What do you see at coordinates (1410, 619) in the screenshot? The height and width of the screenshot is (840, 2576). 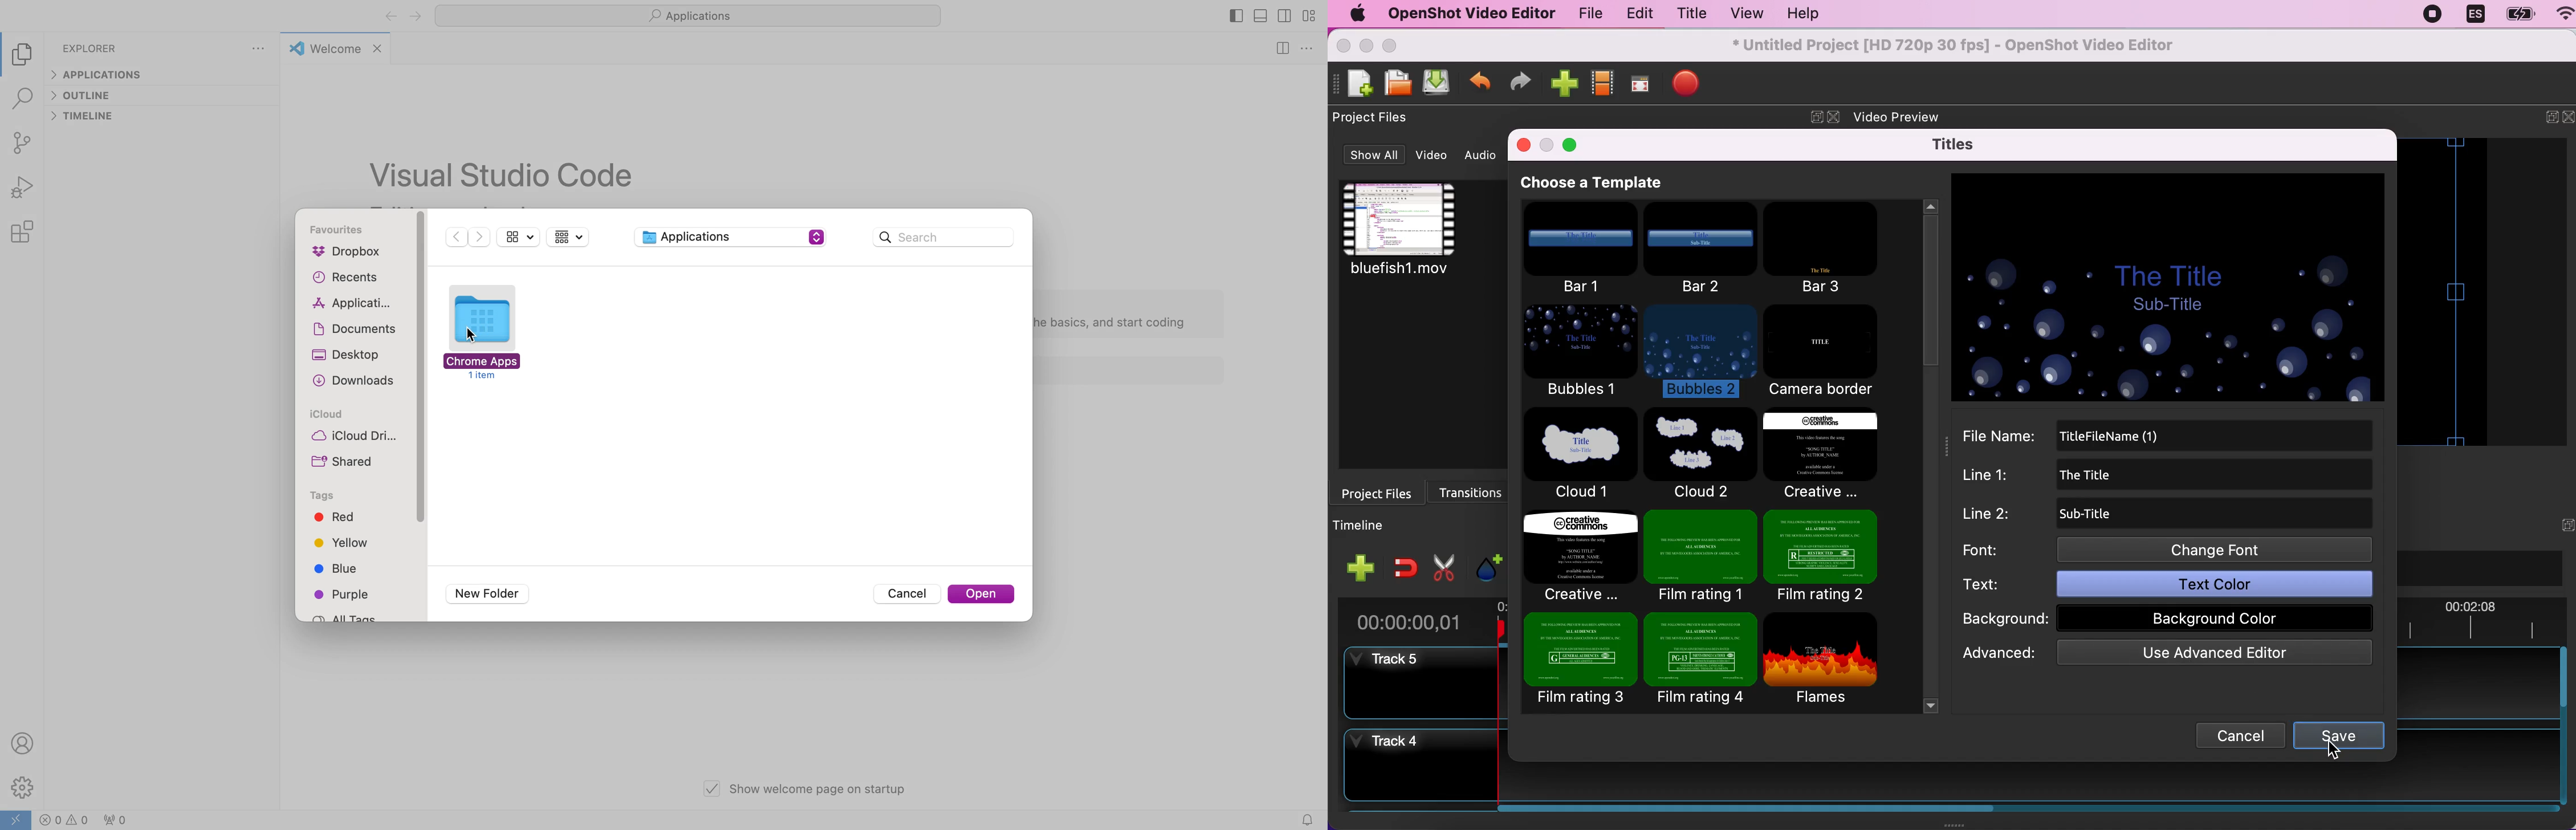 I see `00:00:00,01` at bounding box center [1410, 619].